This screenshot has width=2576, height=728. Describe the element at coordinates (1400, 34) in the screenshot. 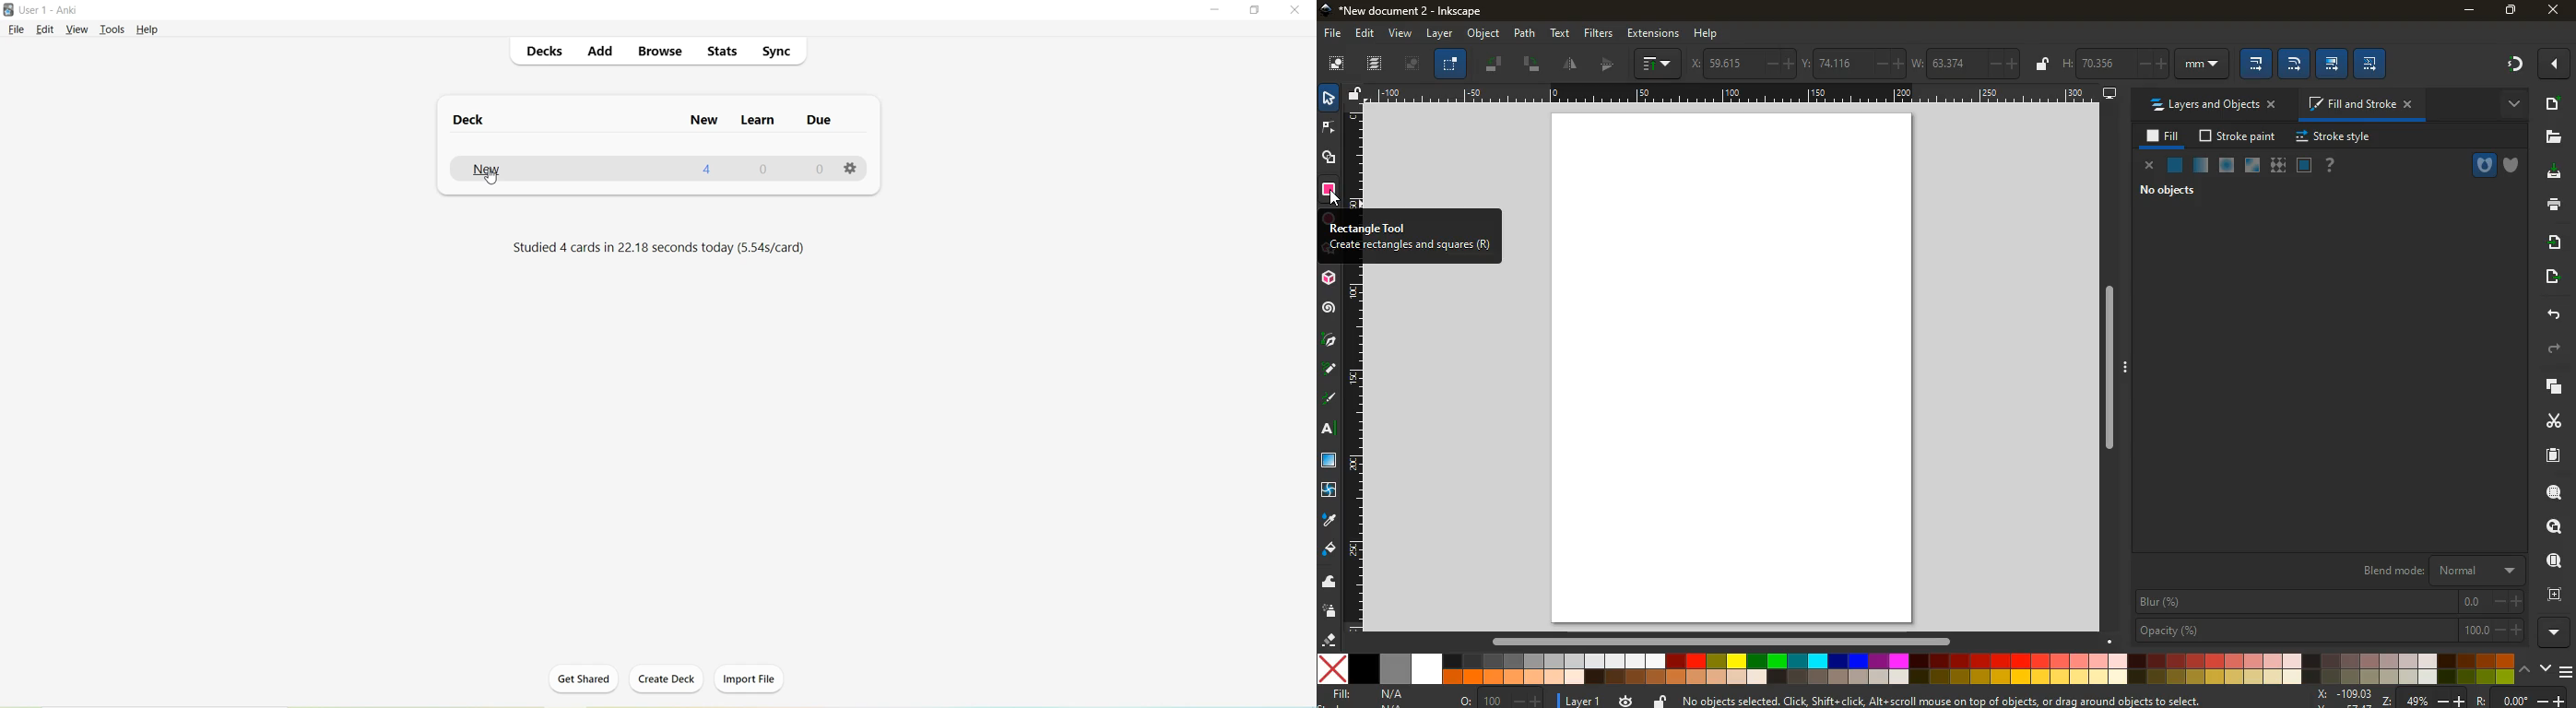

I see `view` at that location.